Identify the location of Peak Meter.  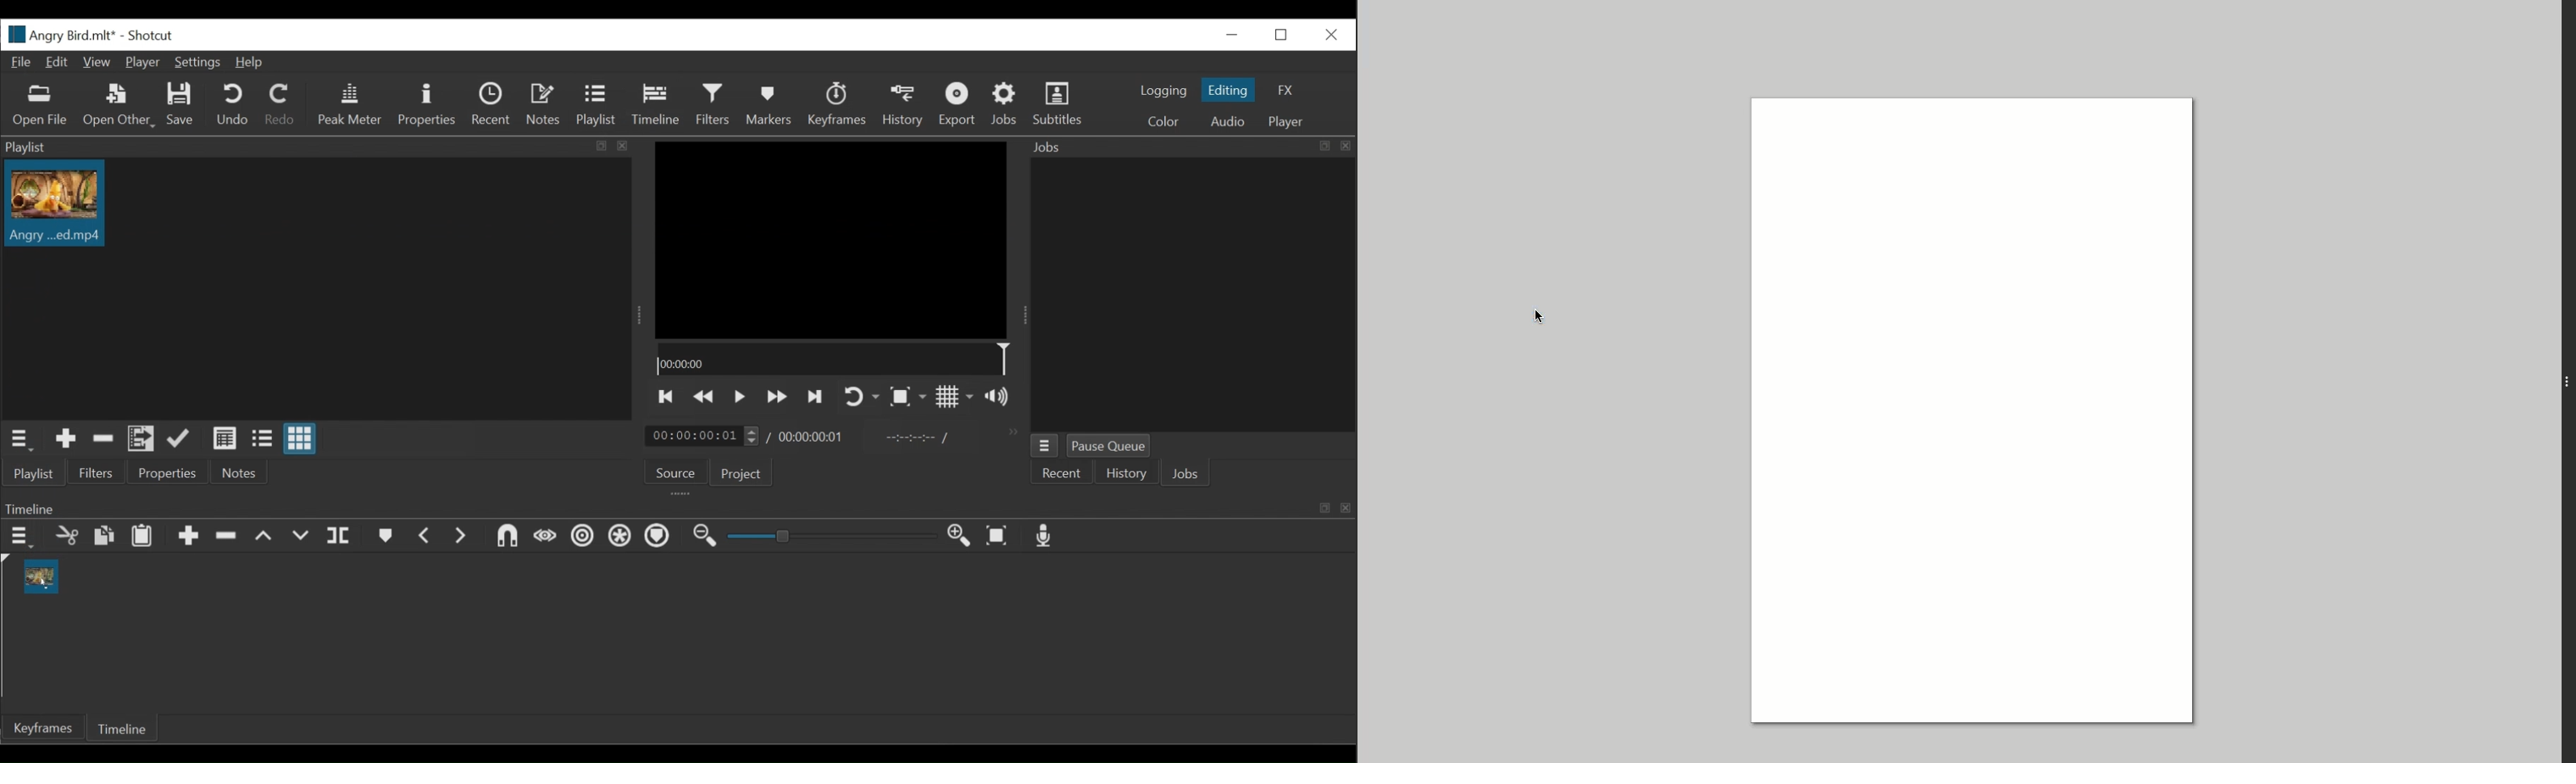
(349, 104).